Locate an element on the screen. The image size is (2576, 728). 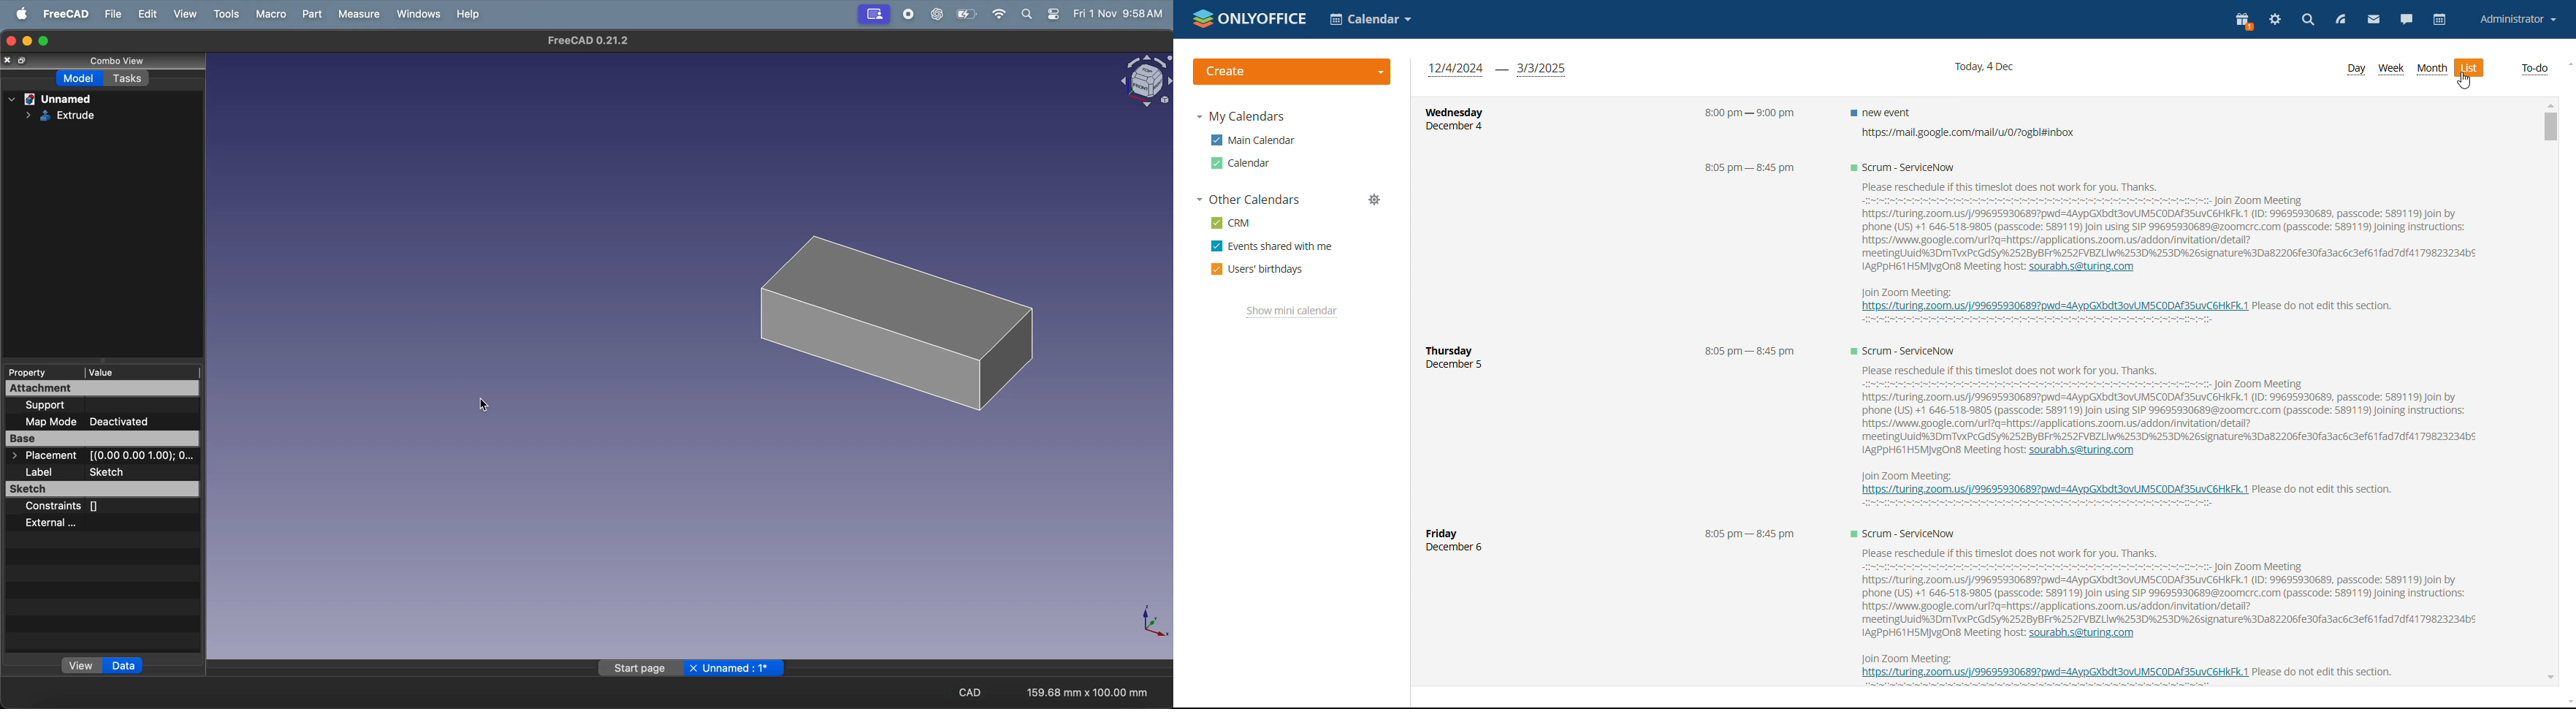
1AgPpHE1HSM)VEON8 Meeting host is located at coordinates (1935, 268).